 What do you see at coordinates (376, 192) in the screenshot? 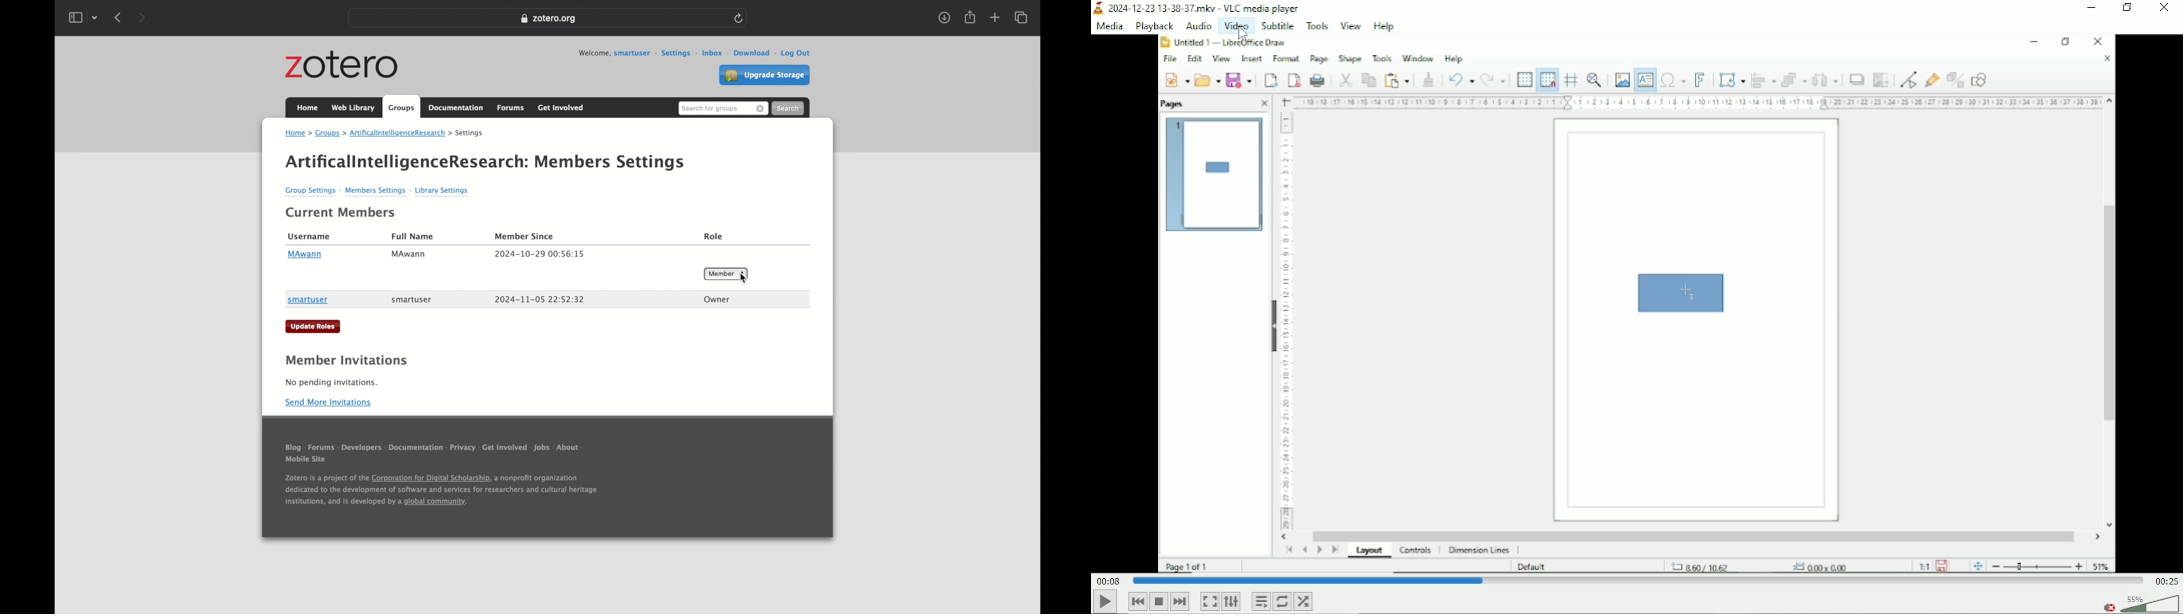
I see `members settings` at bounding box center [376, 192].